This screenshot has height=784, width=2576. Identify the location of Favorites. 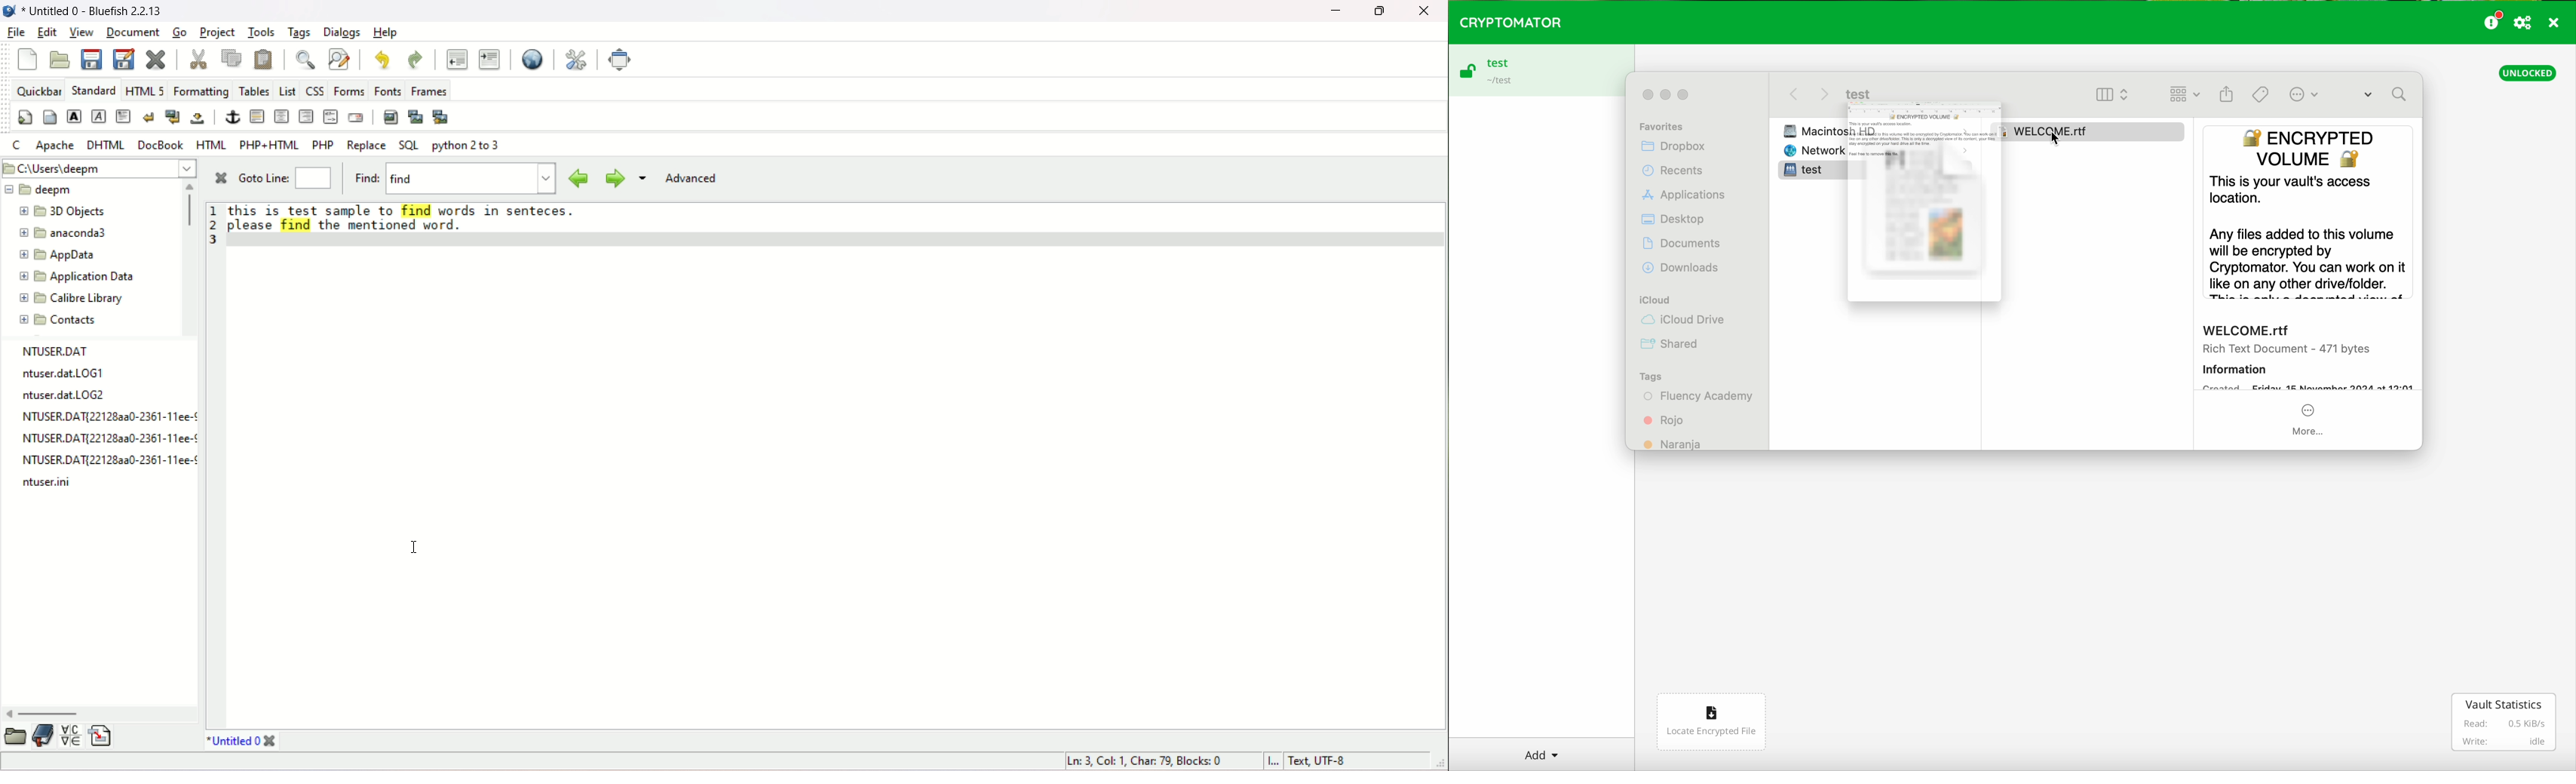
(1662, 125).